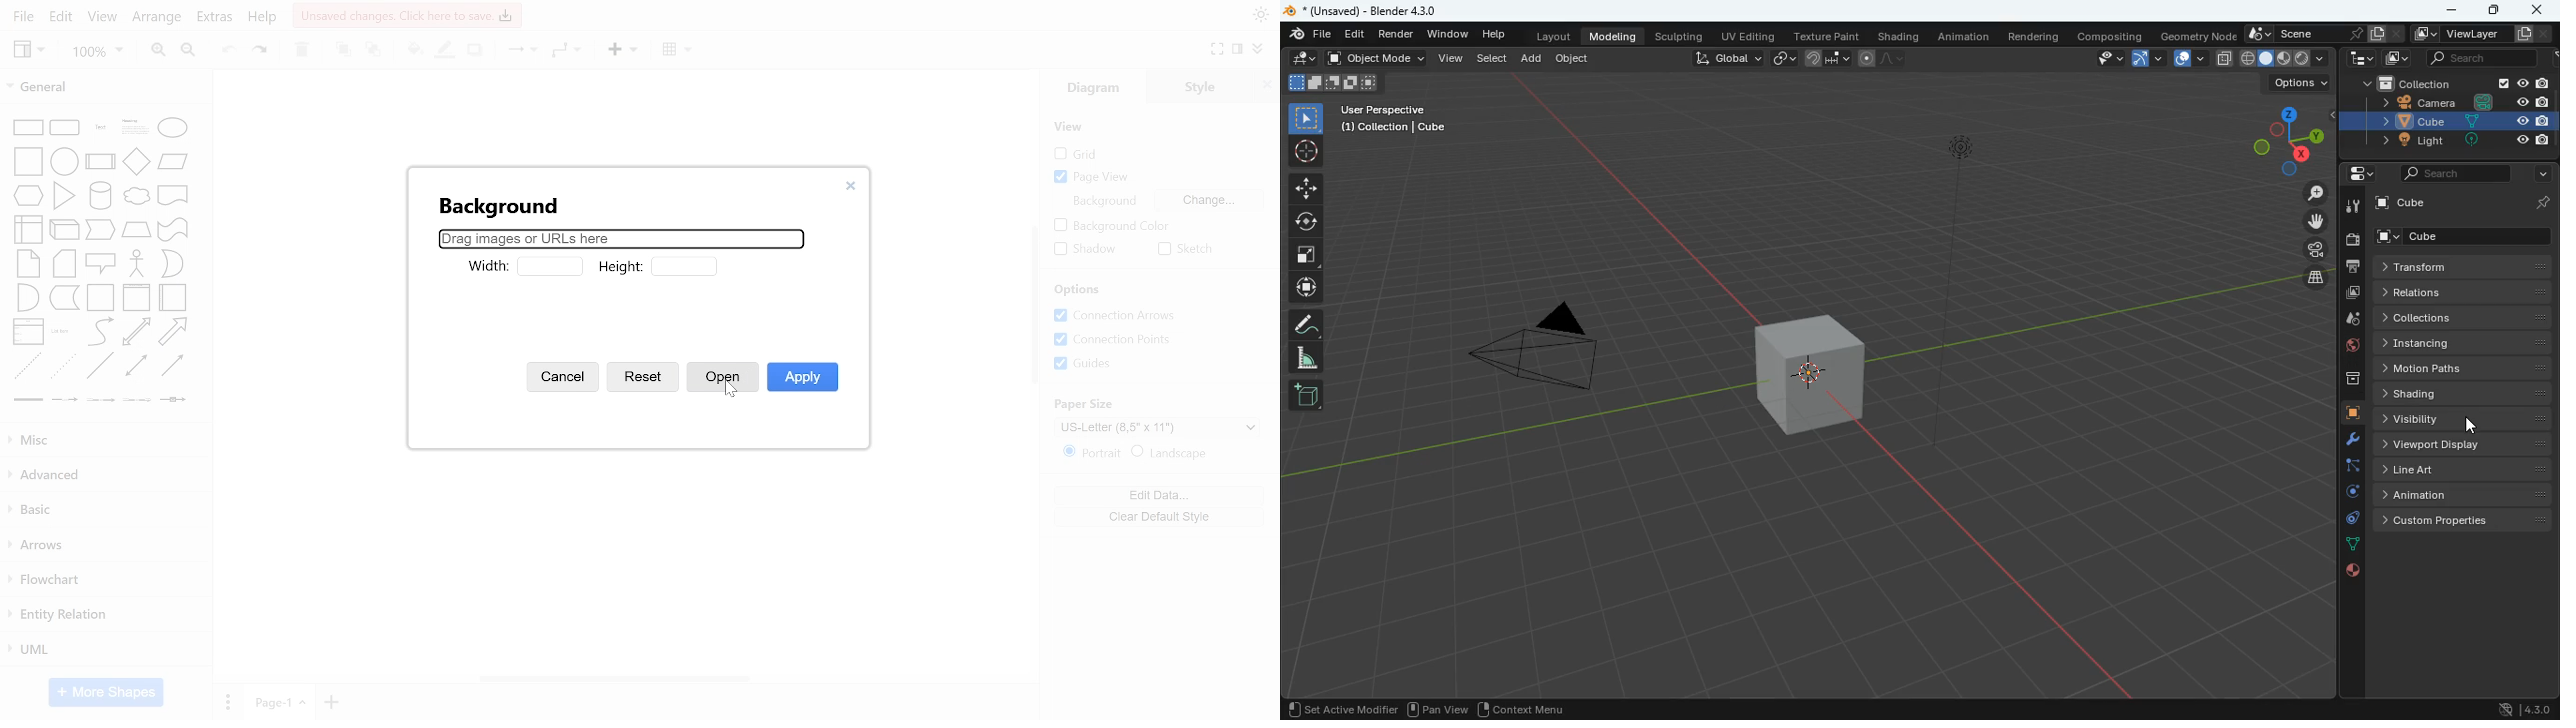 This screenshot has width=2576, height=728. Describe the element at coordinates (1304, 60) in the screenshot. I see `draw` at that location.